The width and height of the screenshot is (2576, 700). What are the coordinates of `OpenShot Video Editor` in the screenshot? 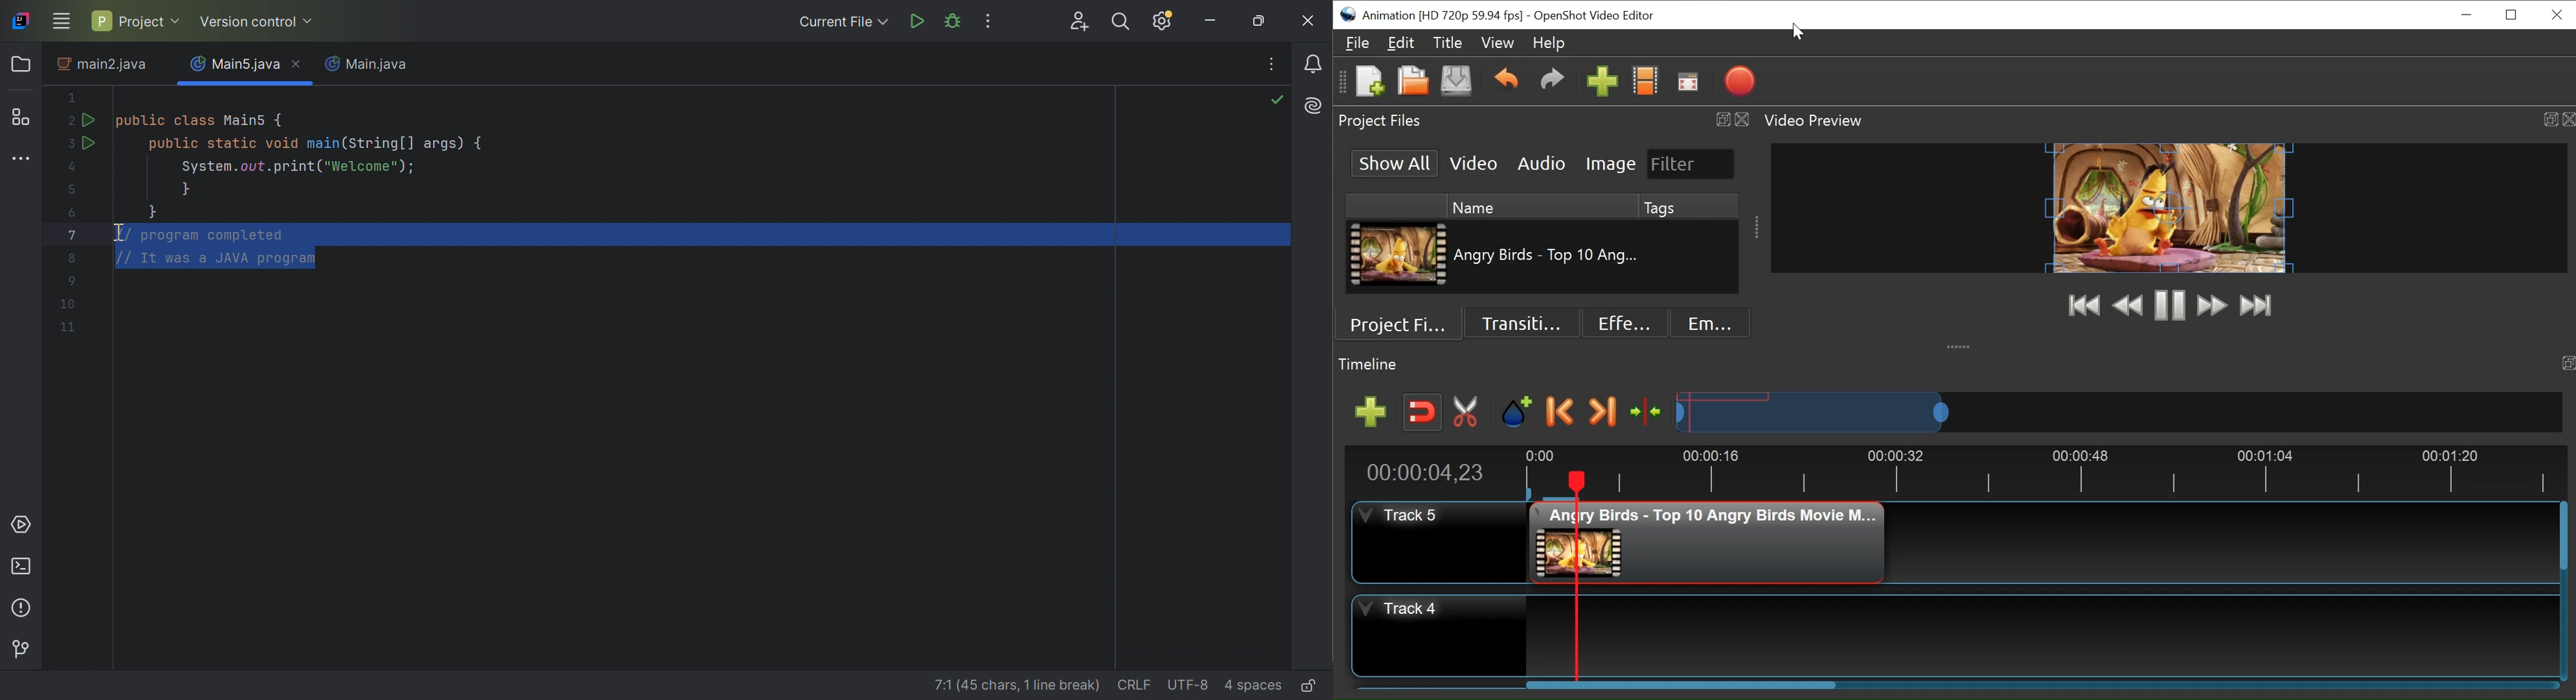 It's located at (1594, 16).